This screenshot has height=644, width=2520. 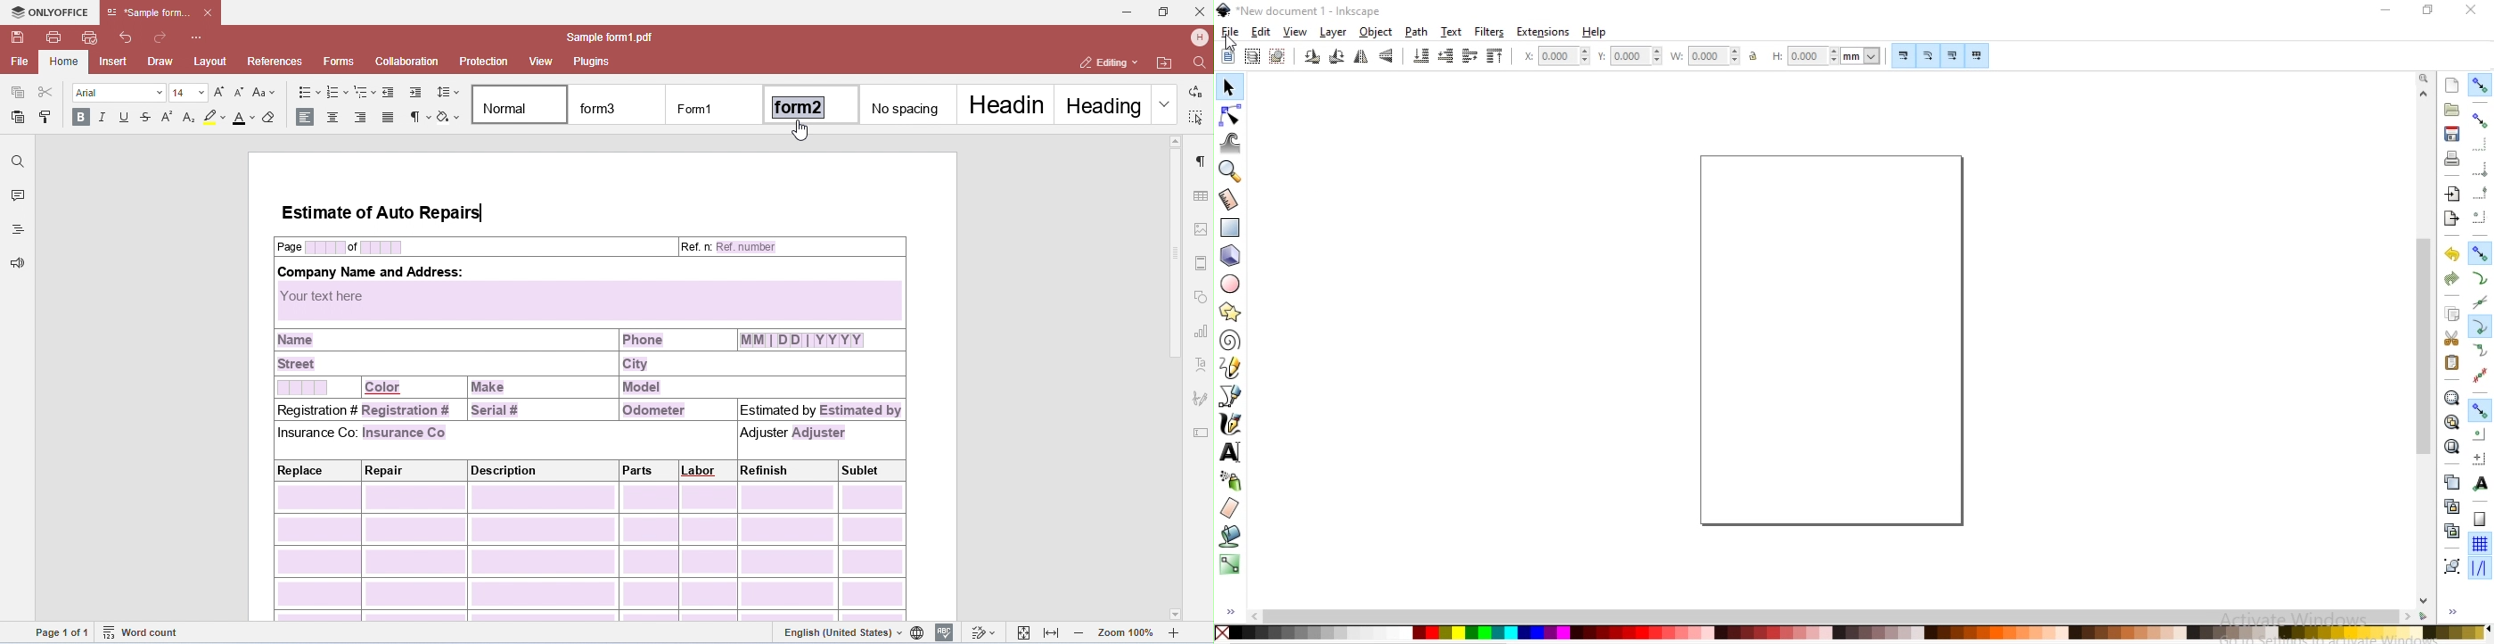 What do you see at coordinates (2452, 363) in the screenshot?
I see `paste` at bounding box center [2452, 363].